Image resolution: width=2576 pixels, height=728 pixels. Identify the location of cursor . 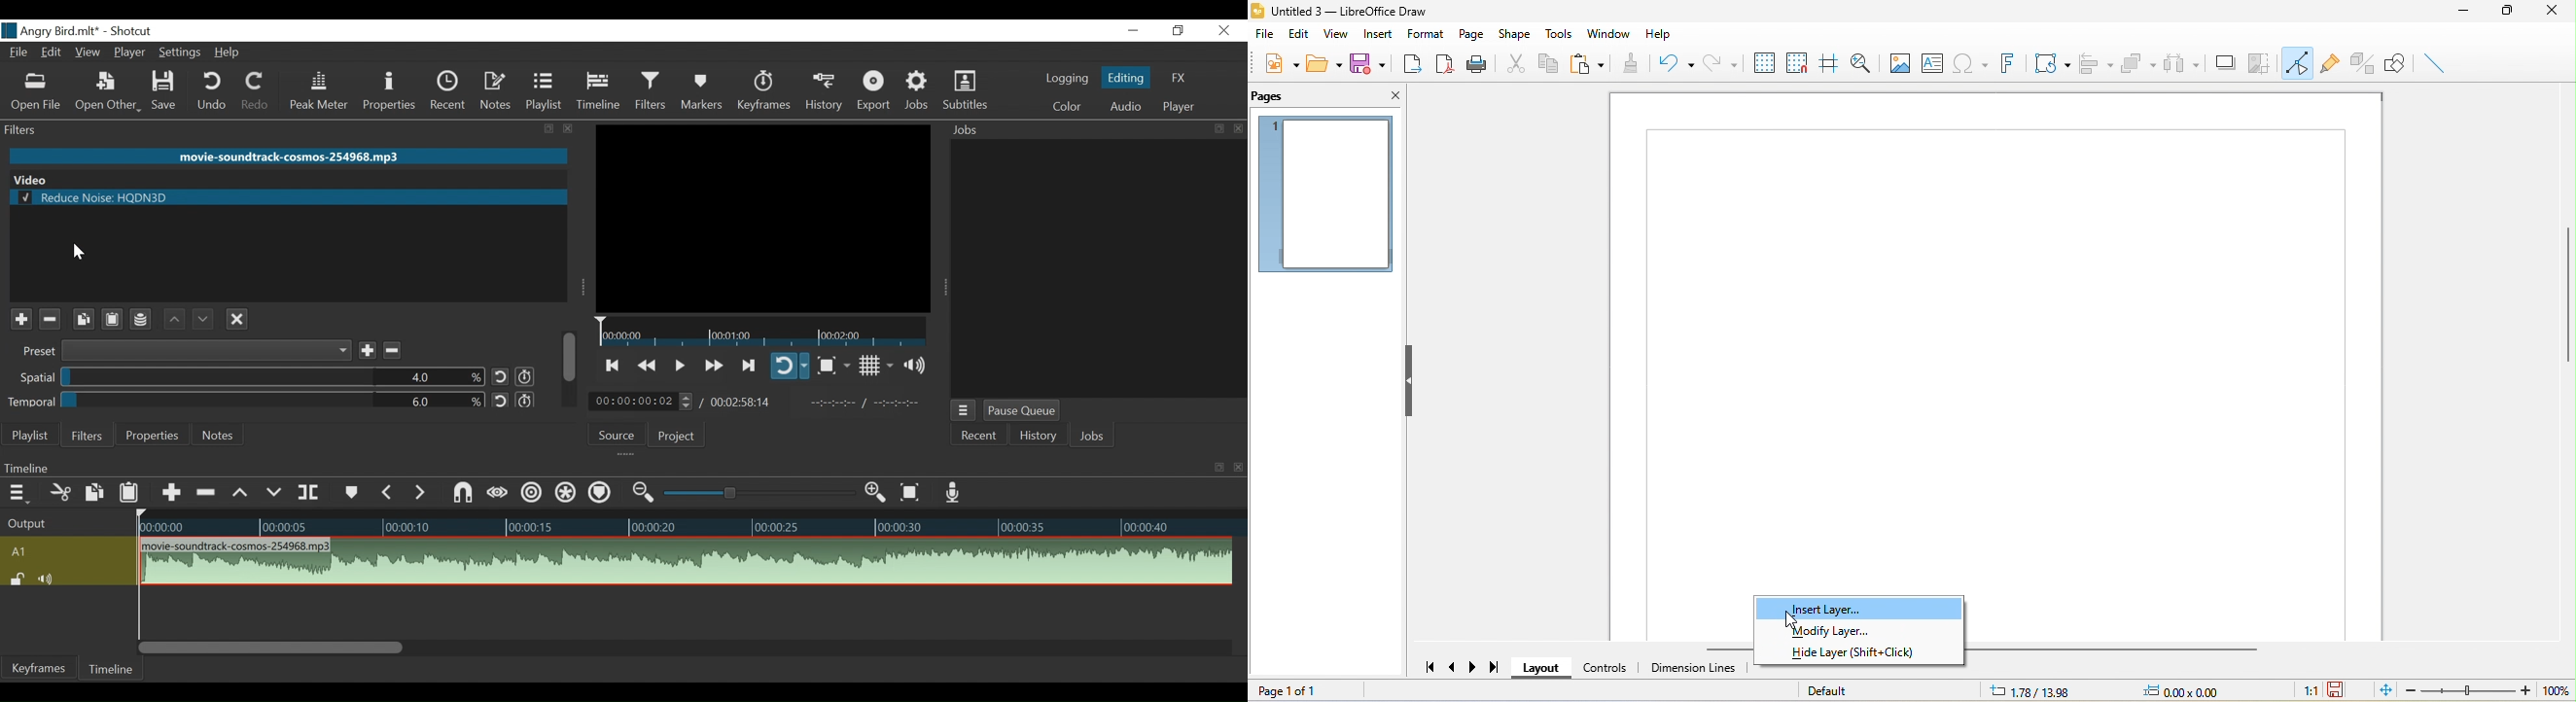
(1790, 620).